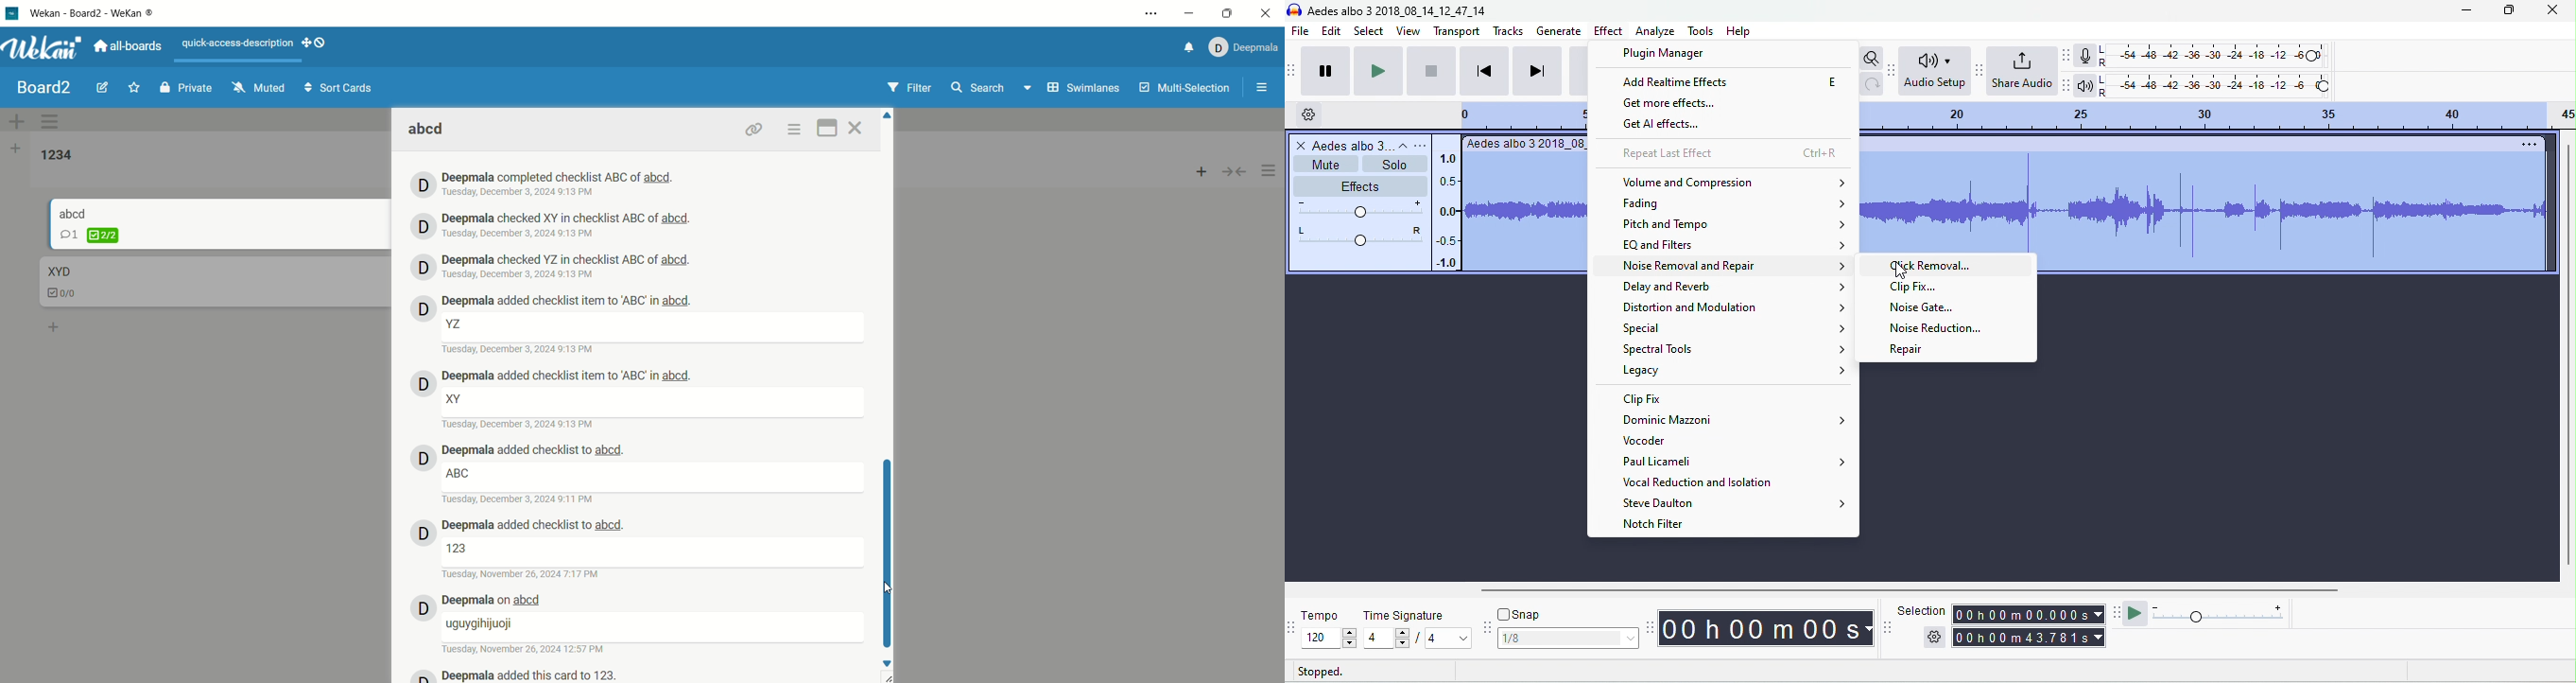 The height and width of the screenshot is (700, 2576). Describe the element at coordinates (64, 295) in the screenshot. I see `checklist` at that location.